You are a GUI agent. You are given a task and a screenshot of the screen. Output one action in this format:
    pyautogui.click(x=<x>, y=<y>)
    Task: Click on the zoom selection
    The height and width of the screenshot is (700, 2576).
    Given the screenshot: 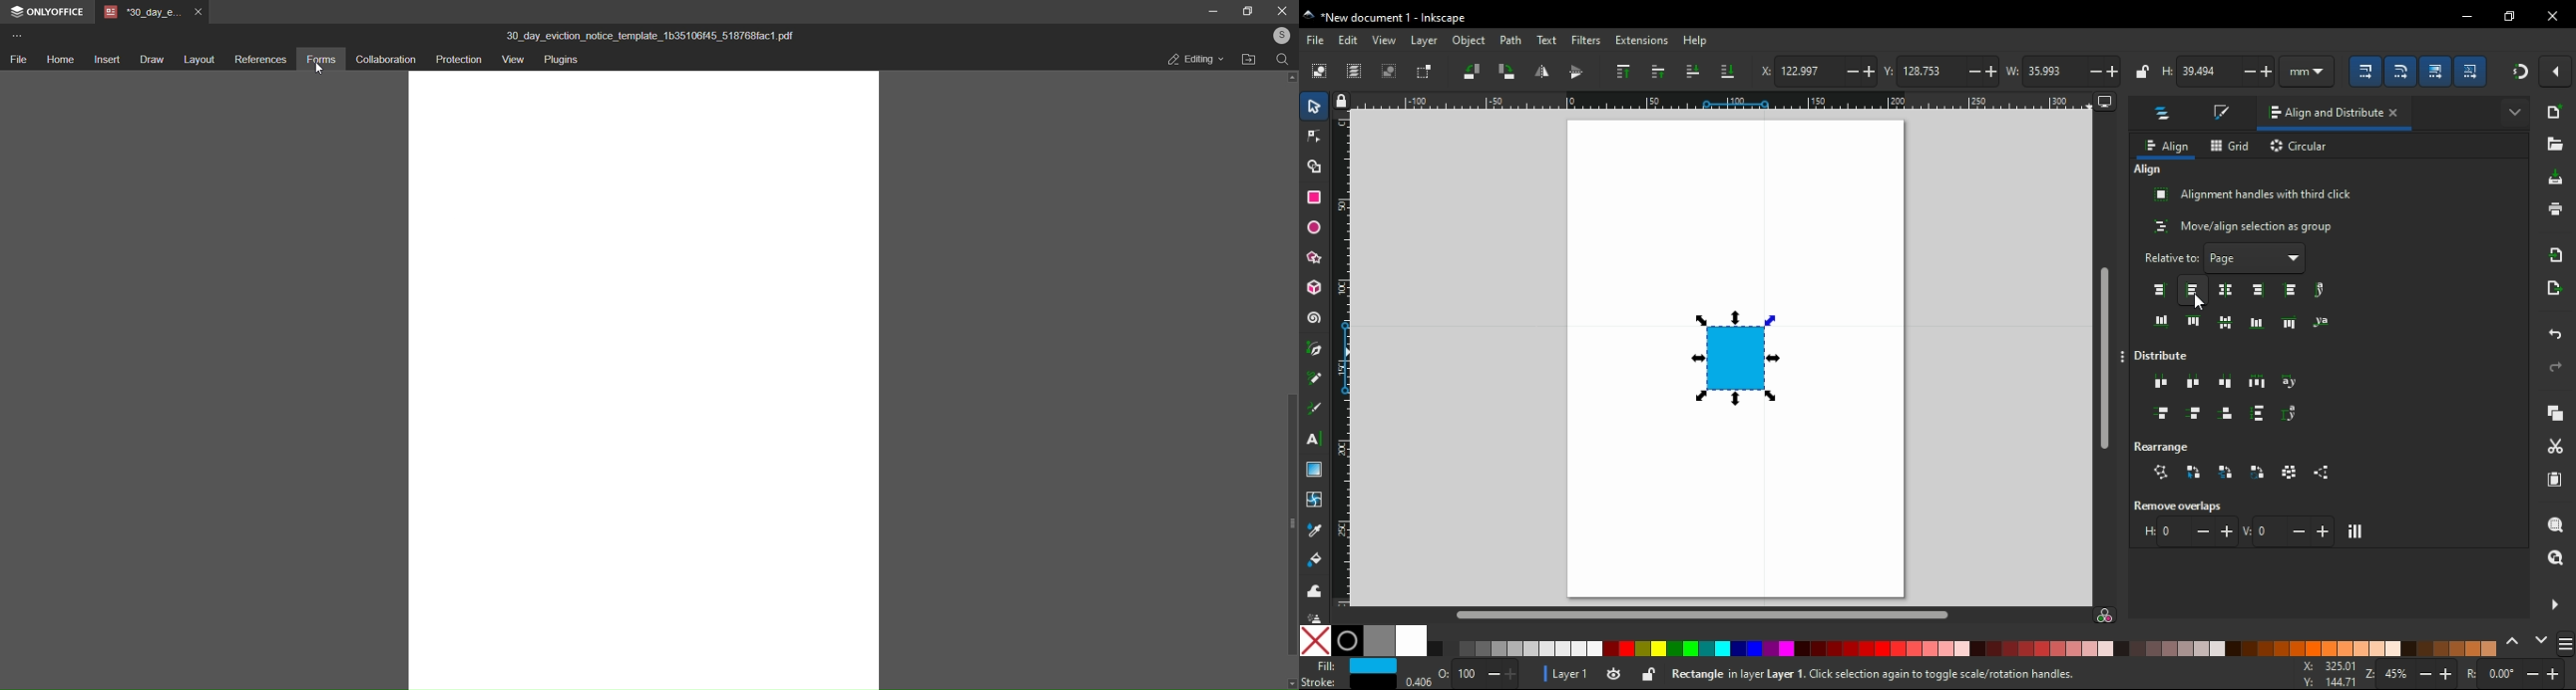 What is the action you would take?
    pyautogui.click(x=2556, y=526)
    